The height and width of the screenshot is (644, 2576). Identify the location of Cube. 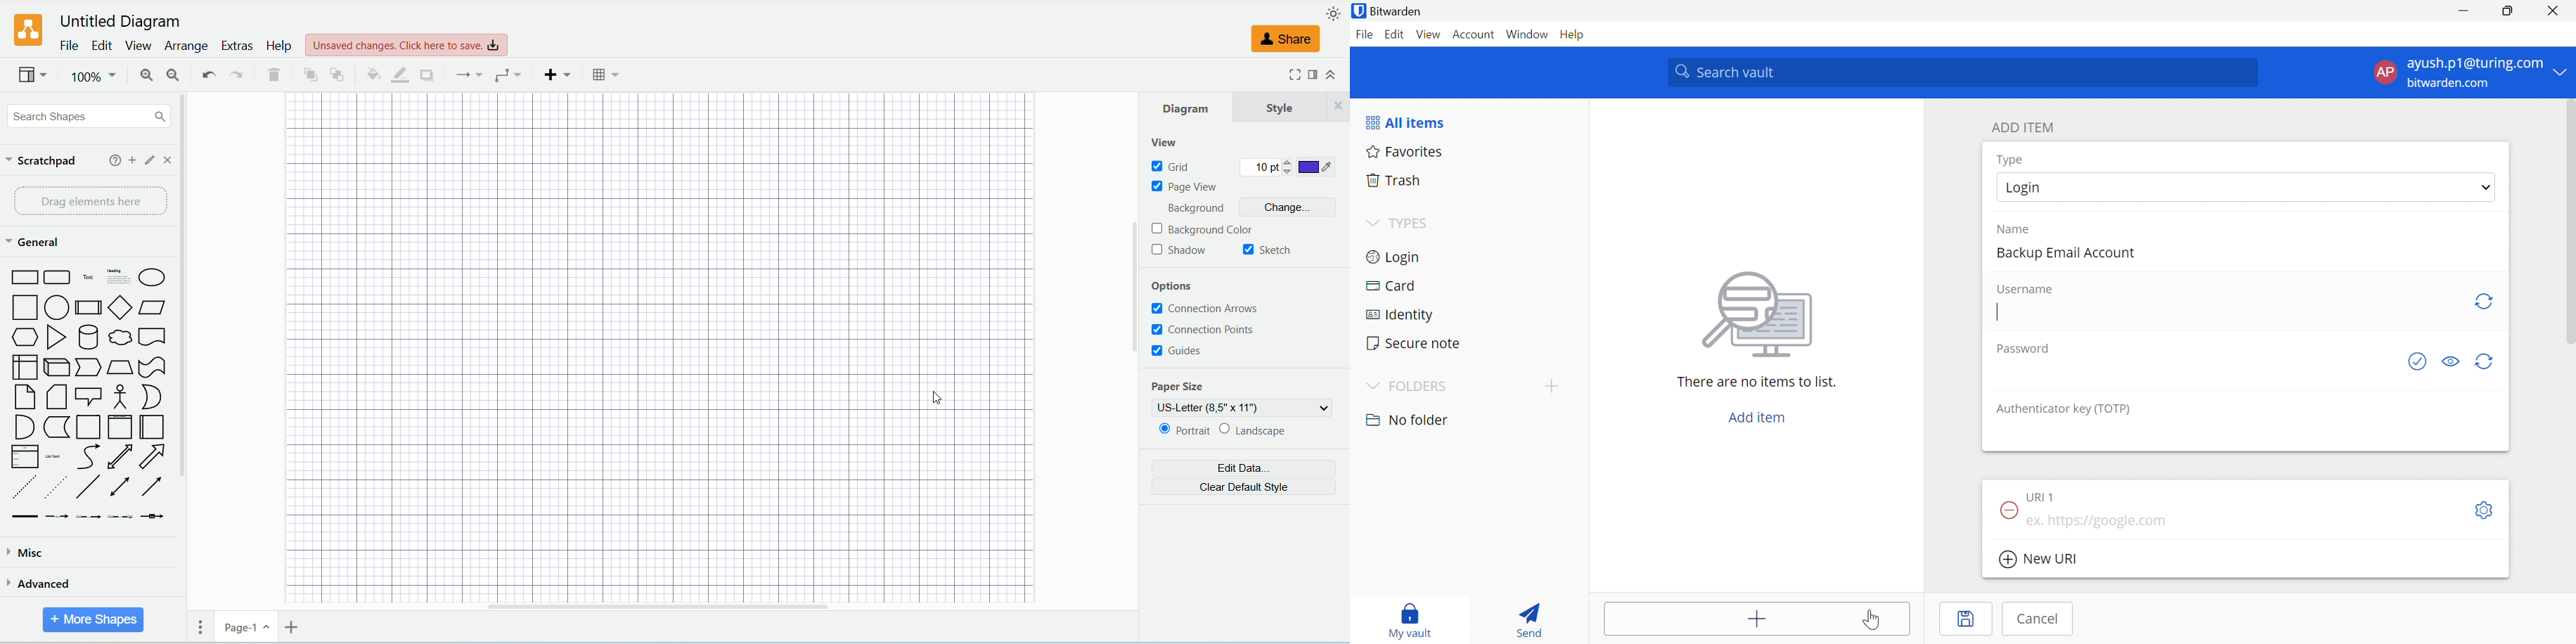
(58, 368).